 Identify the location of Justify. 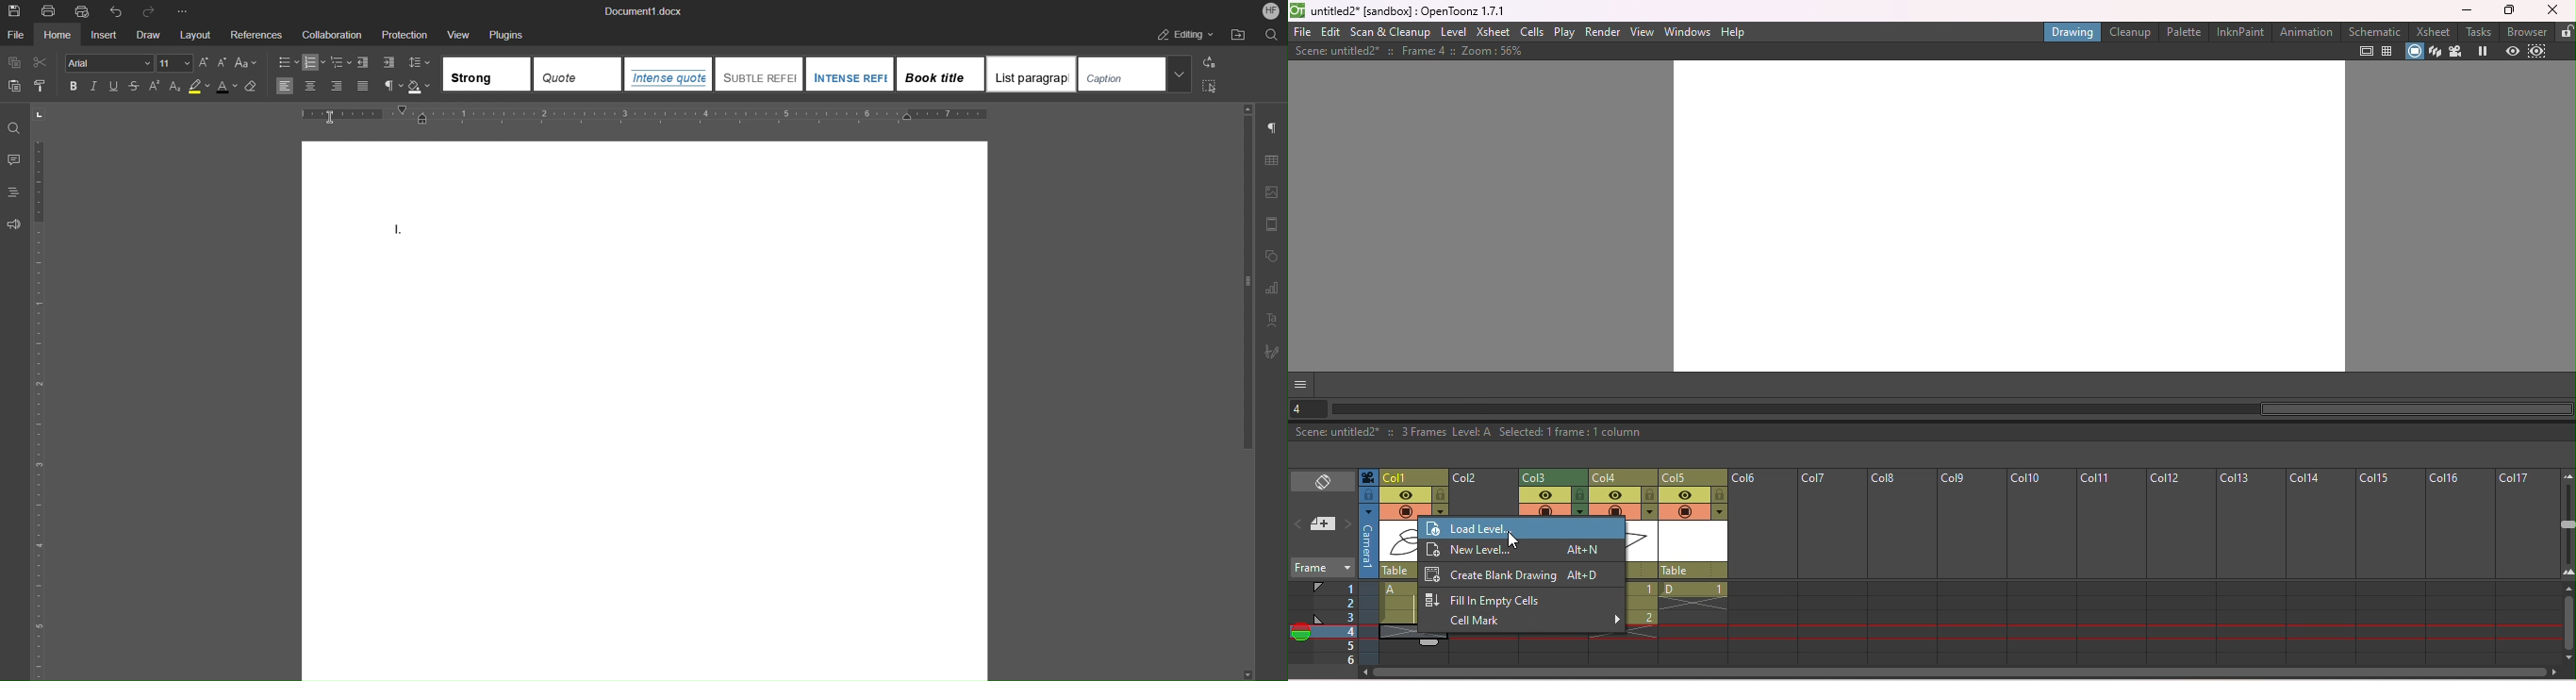
(363, 87).